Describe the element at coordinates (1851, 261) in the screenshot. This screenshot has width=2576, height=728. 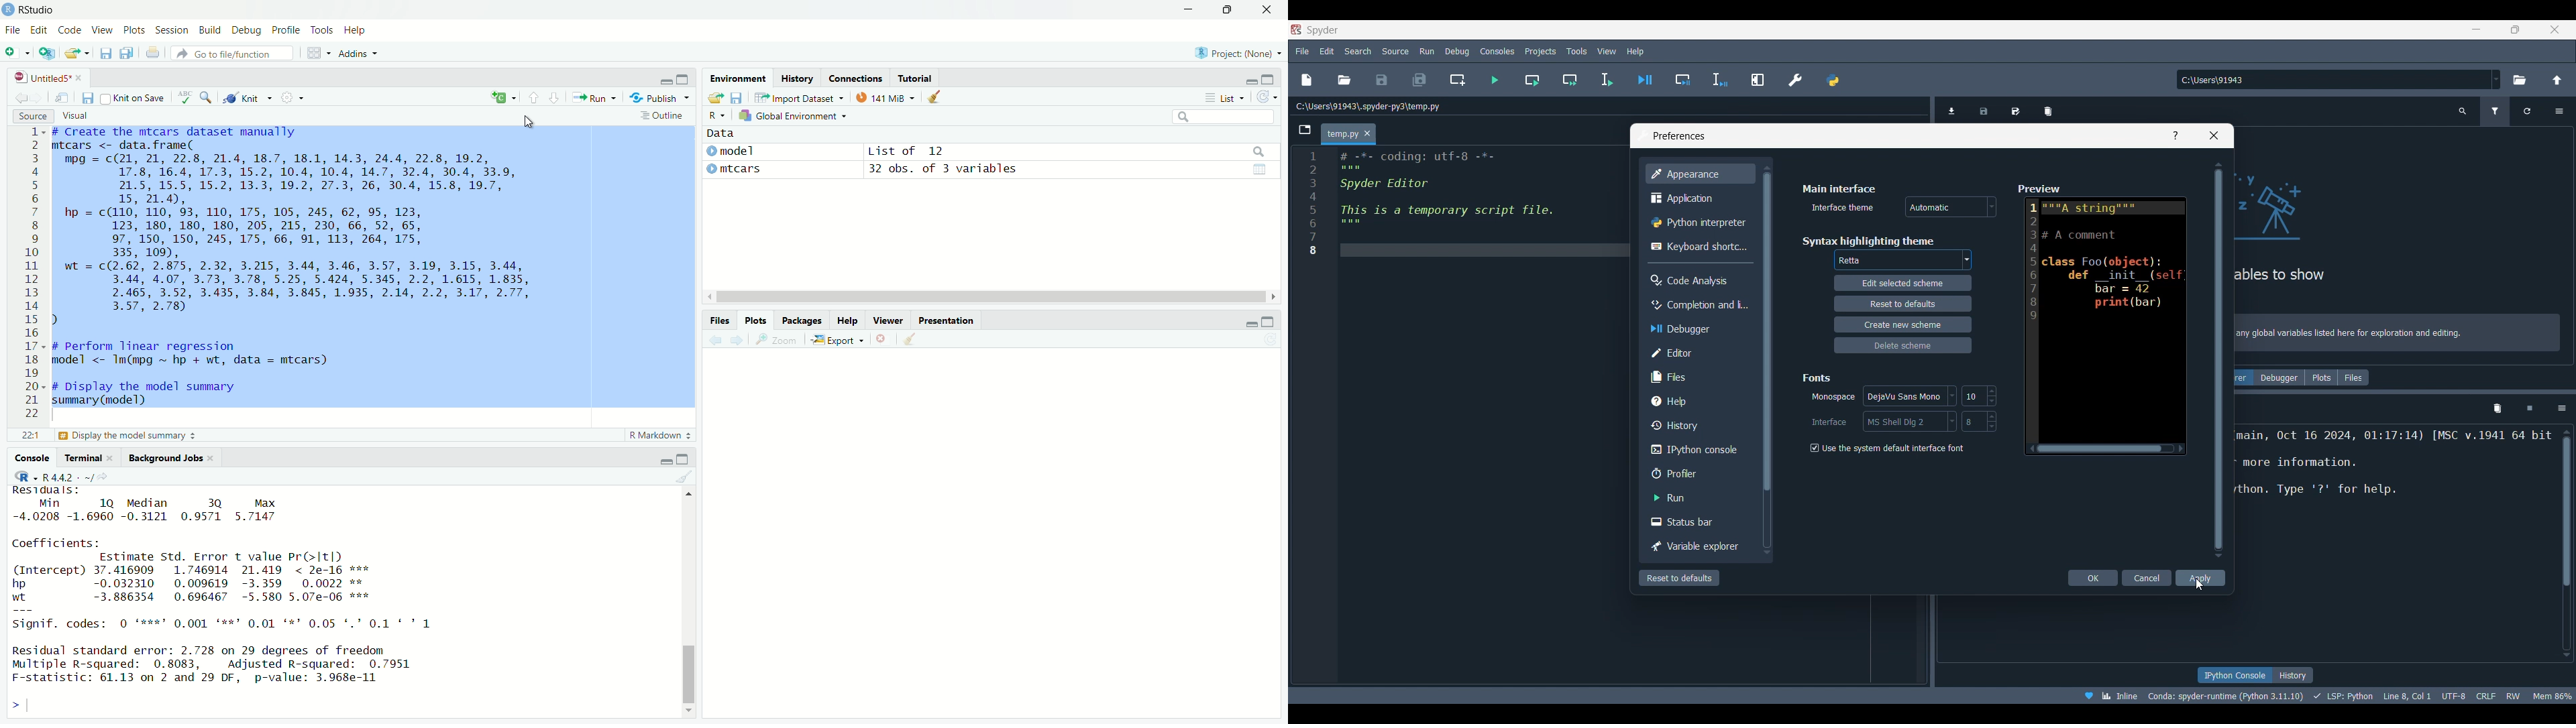
I see `Selected theme: retta` at that location.